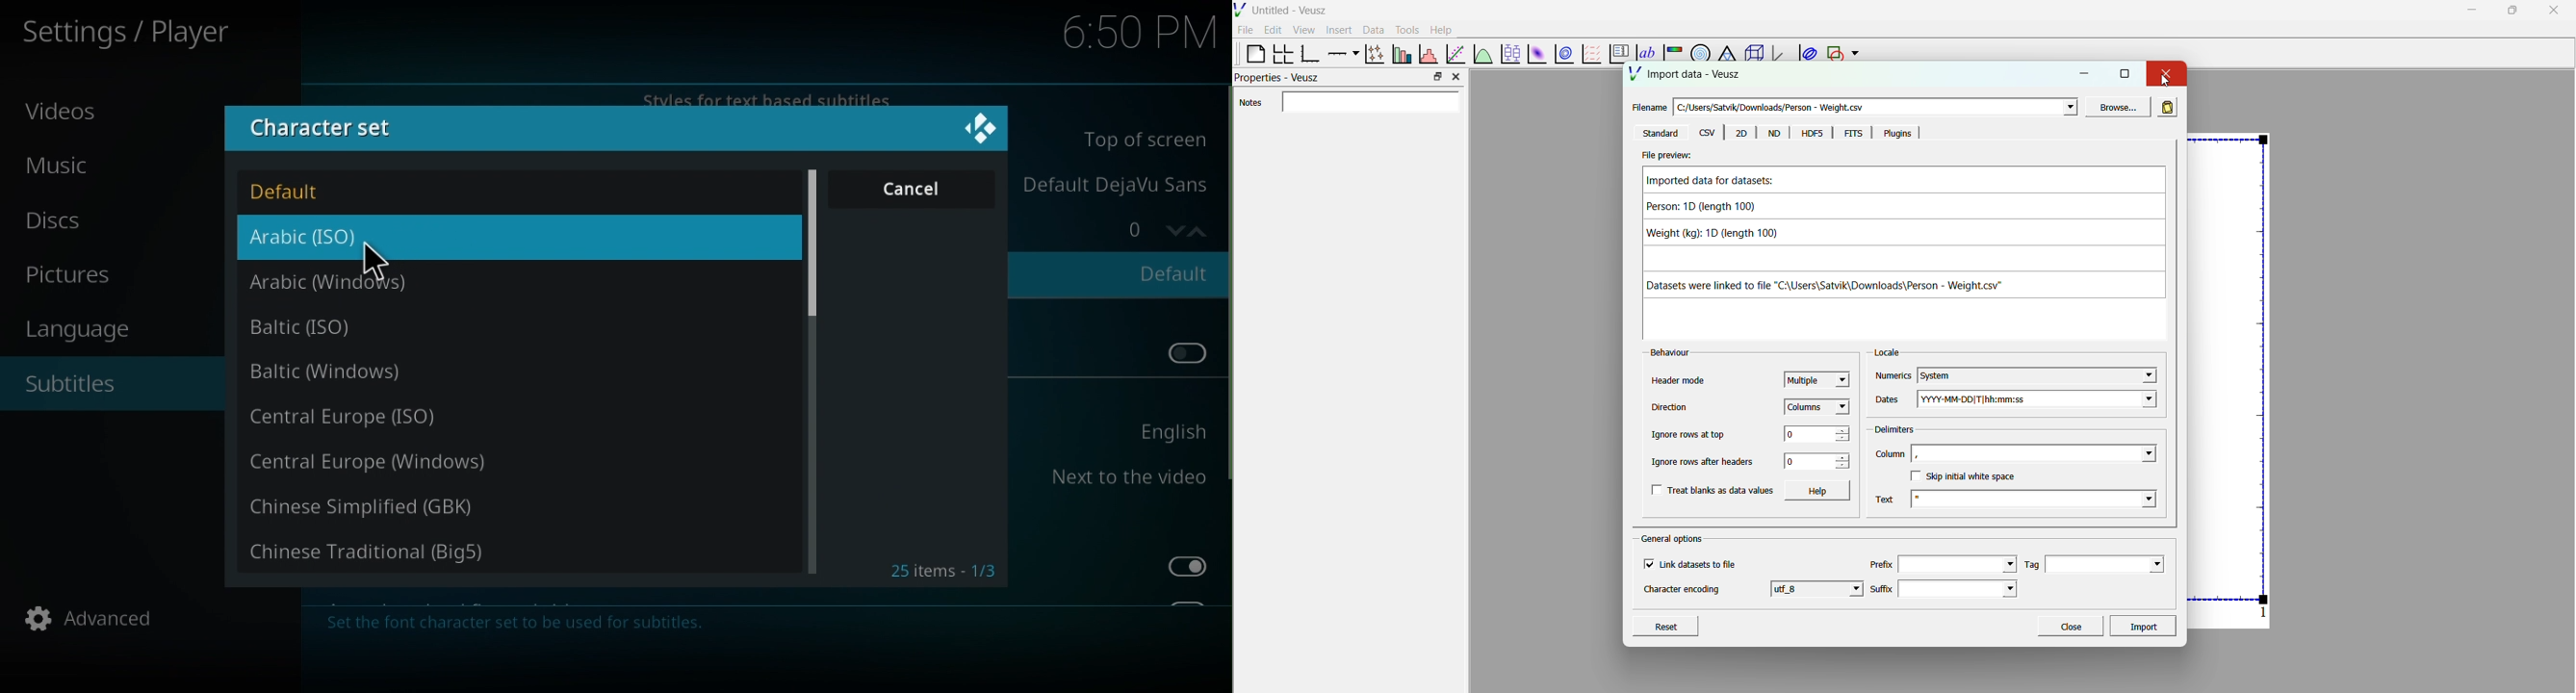  What do you see at coordinates (1887, 244) in the screenshot?
I see `Imported data for datasets:

Person: 1D (length 100)

Weight (kg): 1D (length 100)

Datasets were linked to file "C:\Users\Satvik\Downloads\Person - Weight.csv"` at bounding box center [1887, 244].